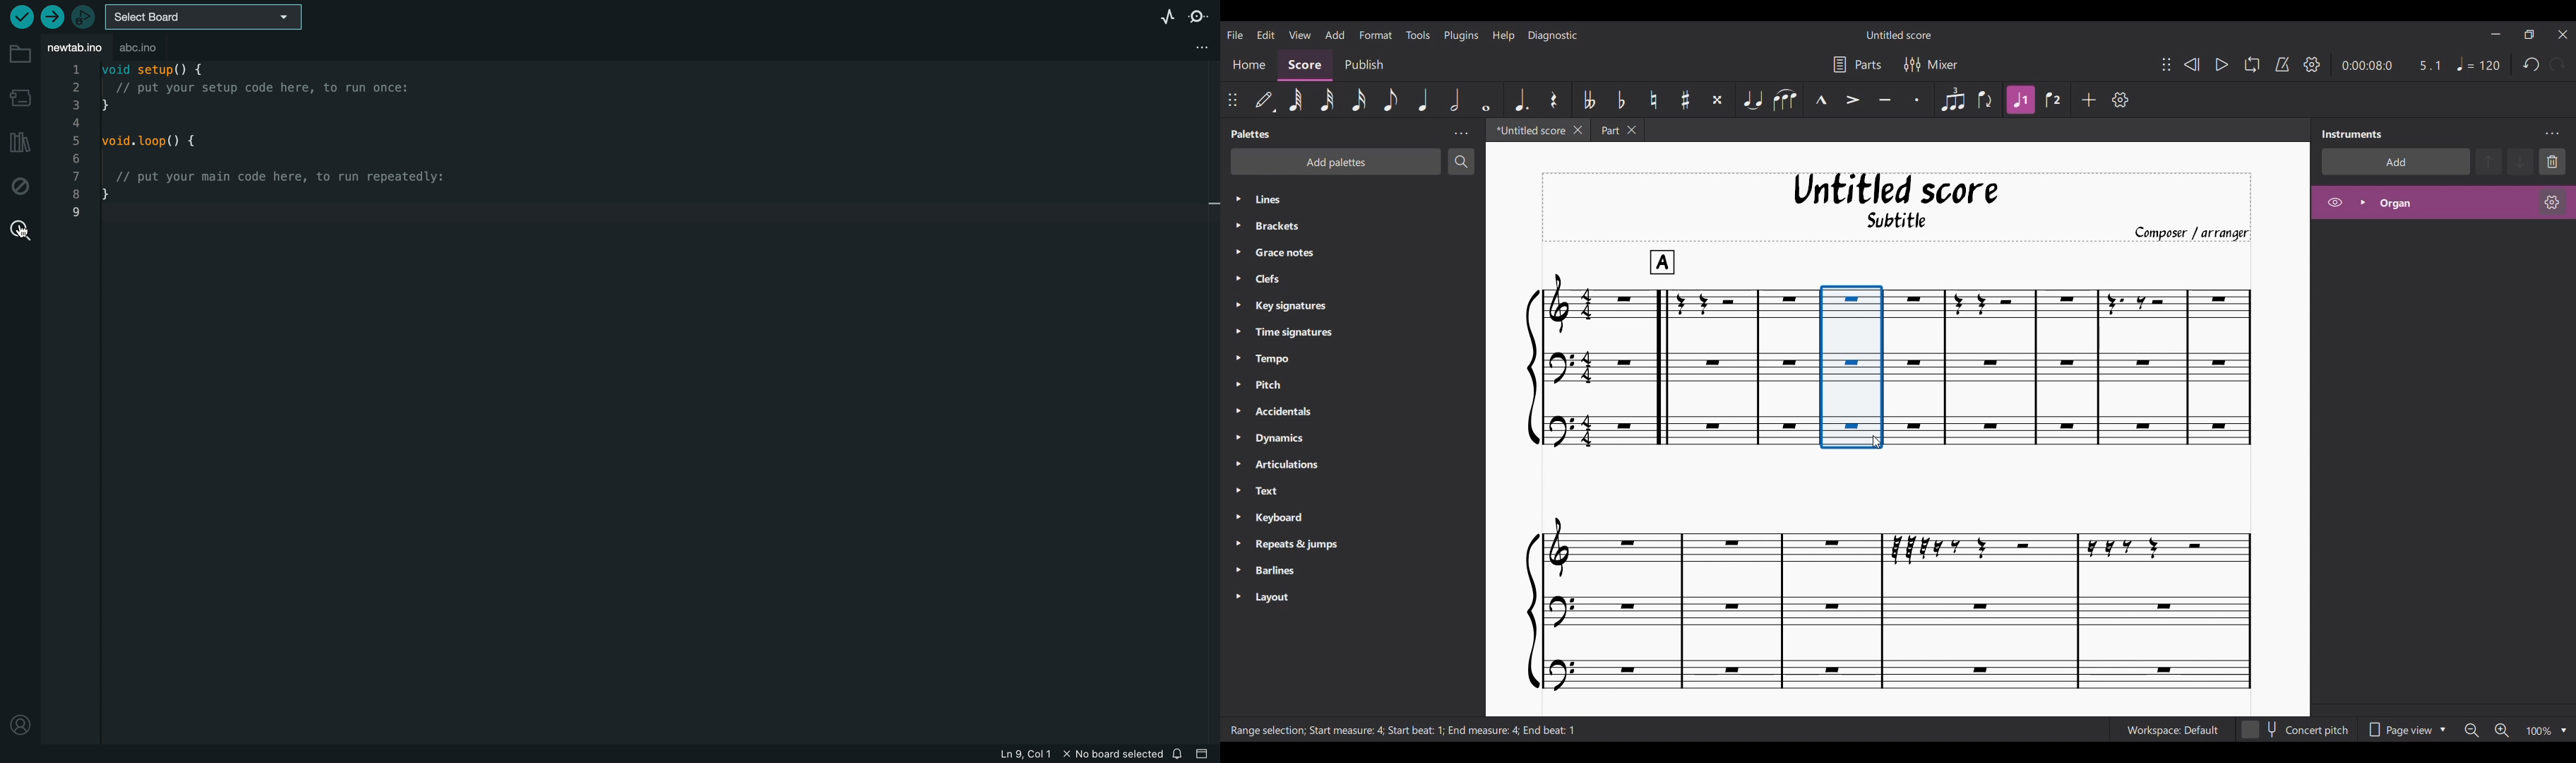 This screenshot has width=2576, height=784. Describe the element at coordinates (1366, 400) in the screenshot. I see `Palette in panel listed down` at that location.